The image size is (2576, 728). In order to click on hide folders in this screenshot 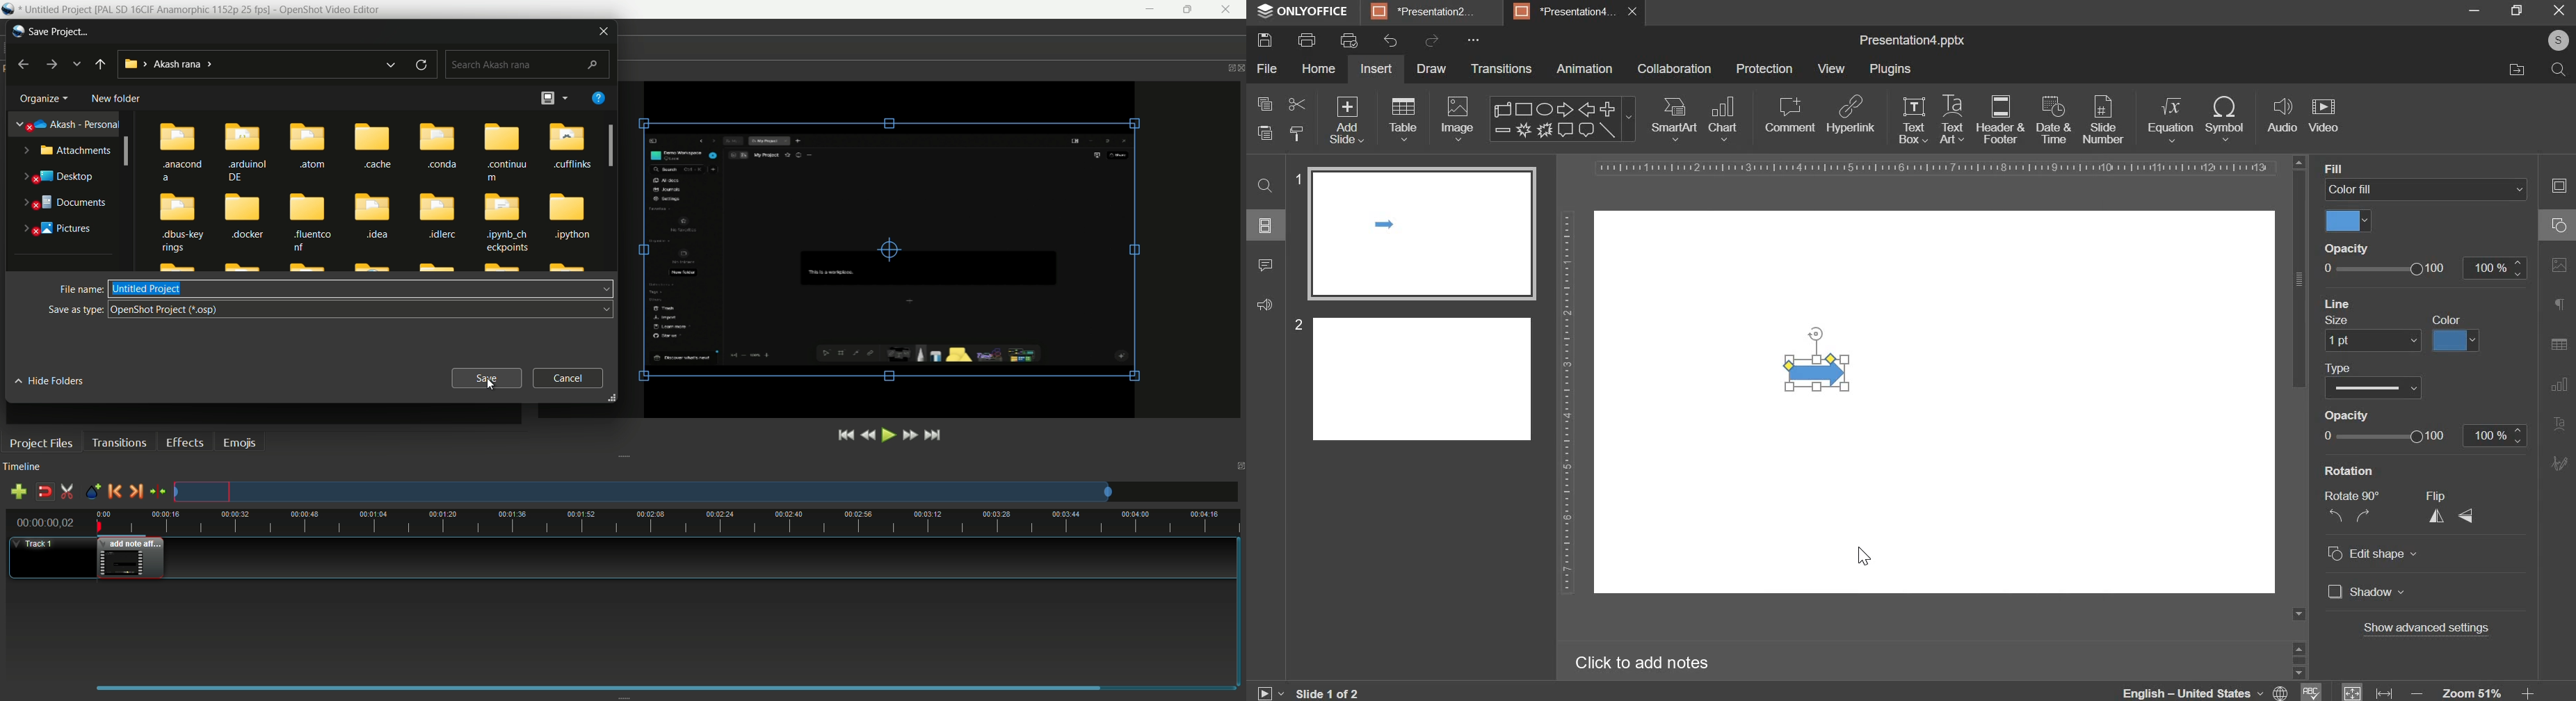, I will do `click(50, 382)`.